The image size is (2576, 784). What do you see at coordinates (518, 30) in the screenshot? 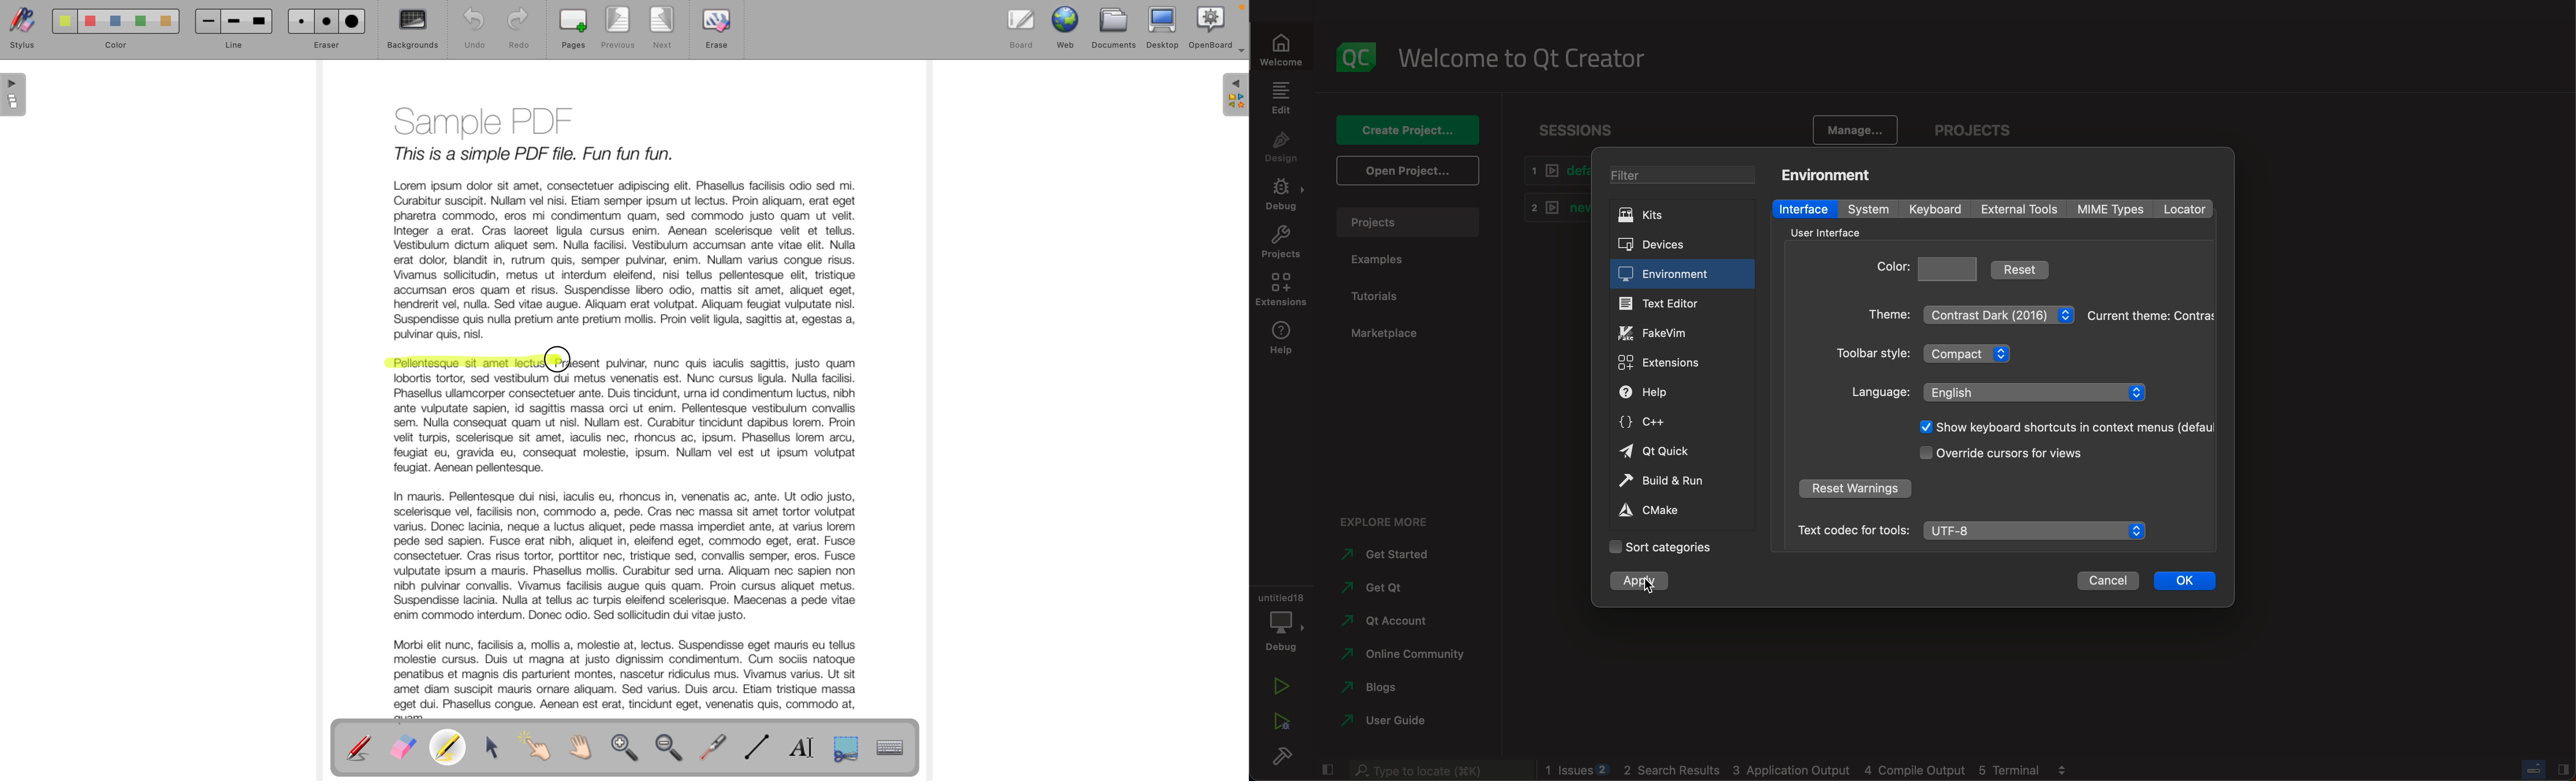
I see `redo` at bounding box center [518, 30].